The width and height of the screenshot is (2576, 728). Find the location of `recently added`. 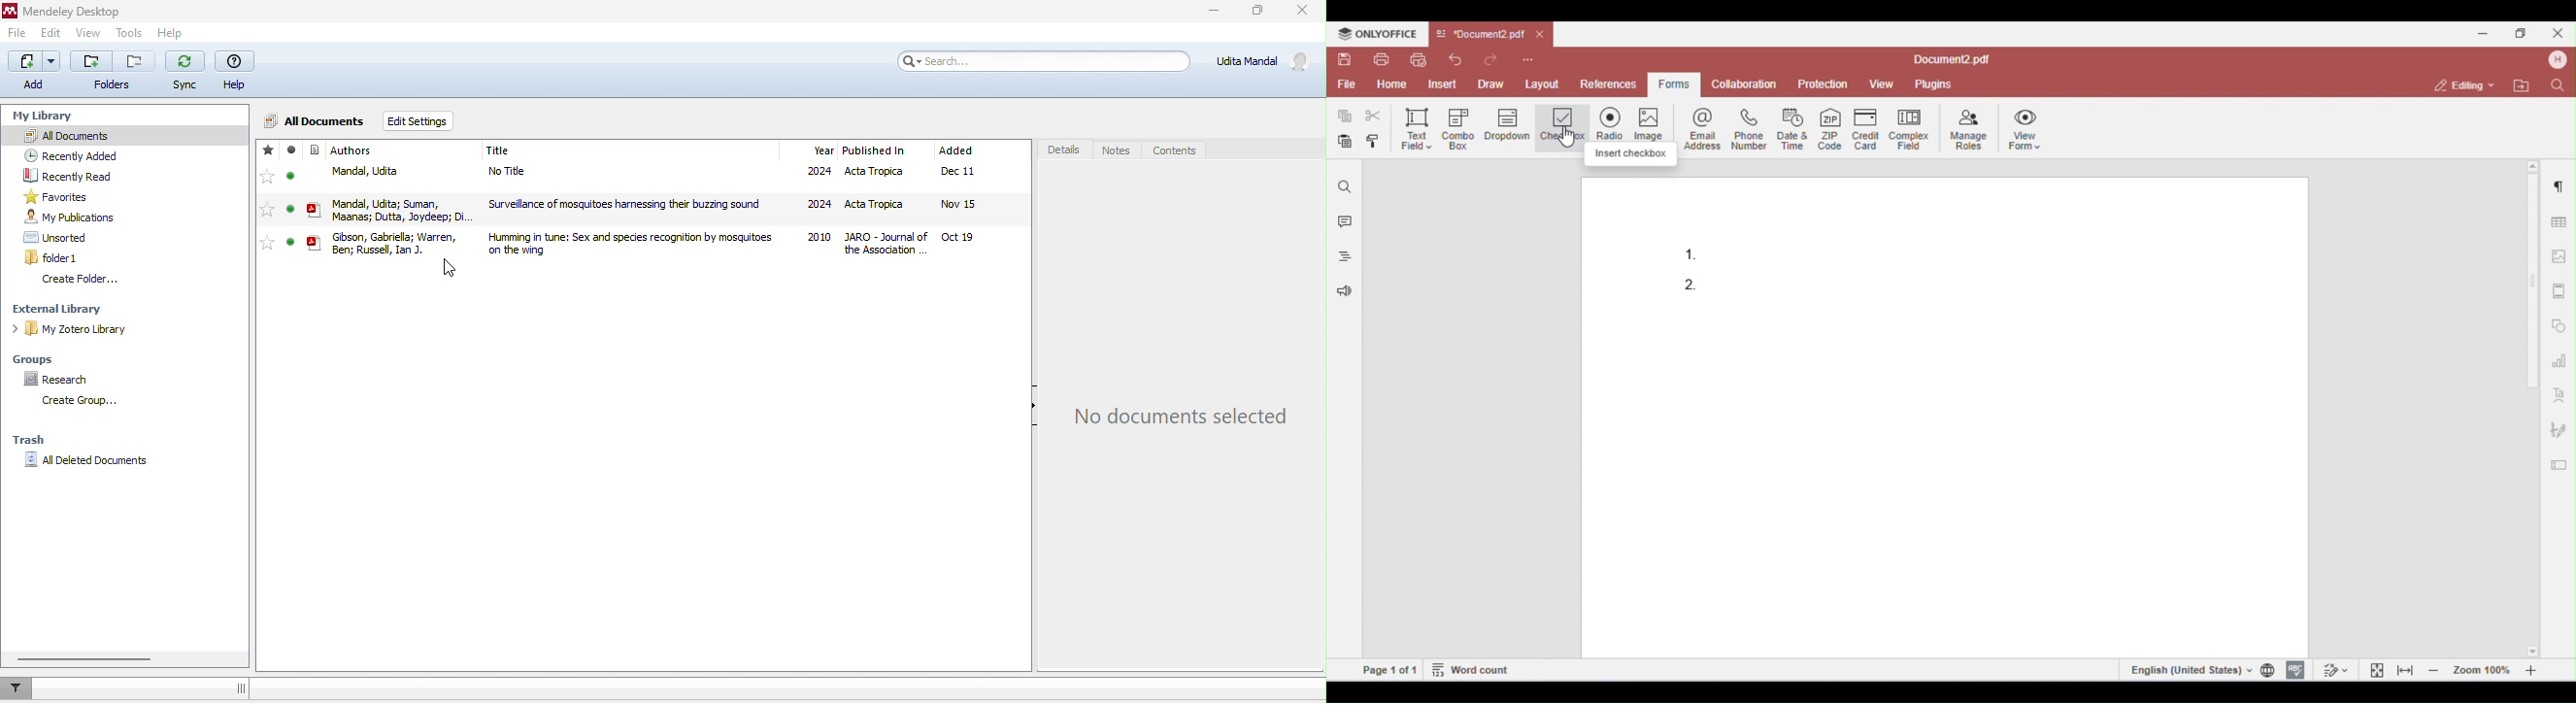

recently added is located at coordinates (70, 154).